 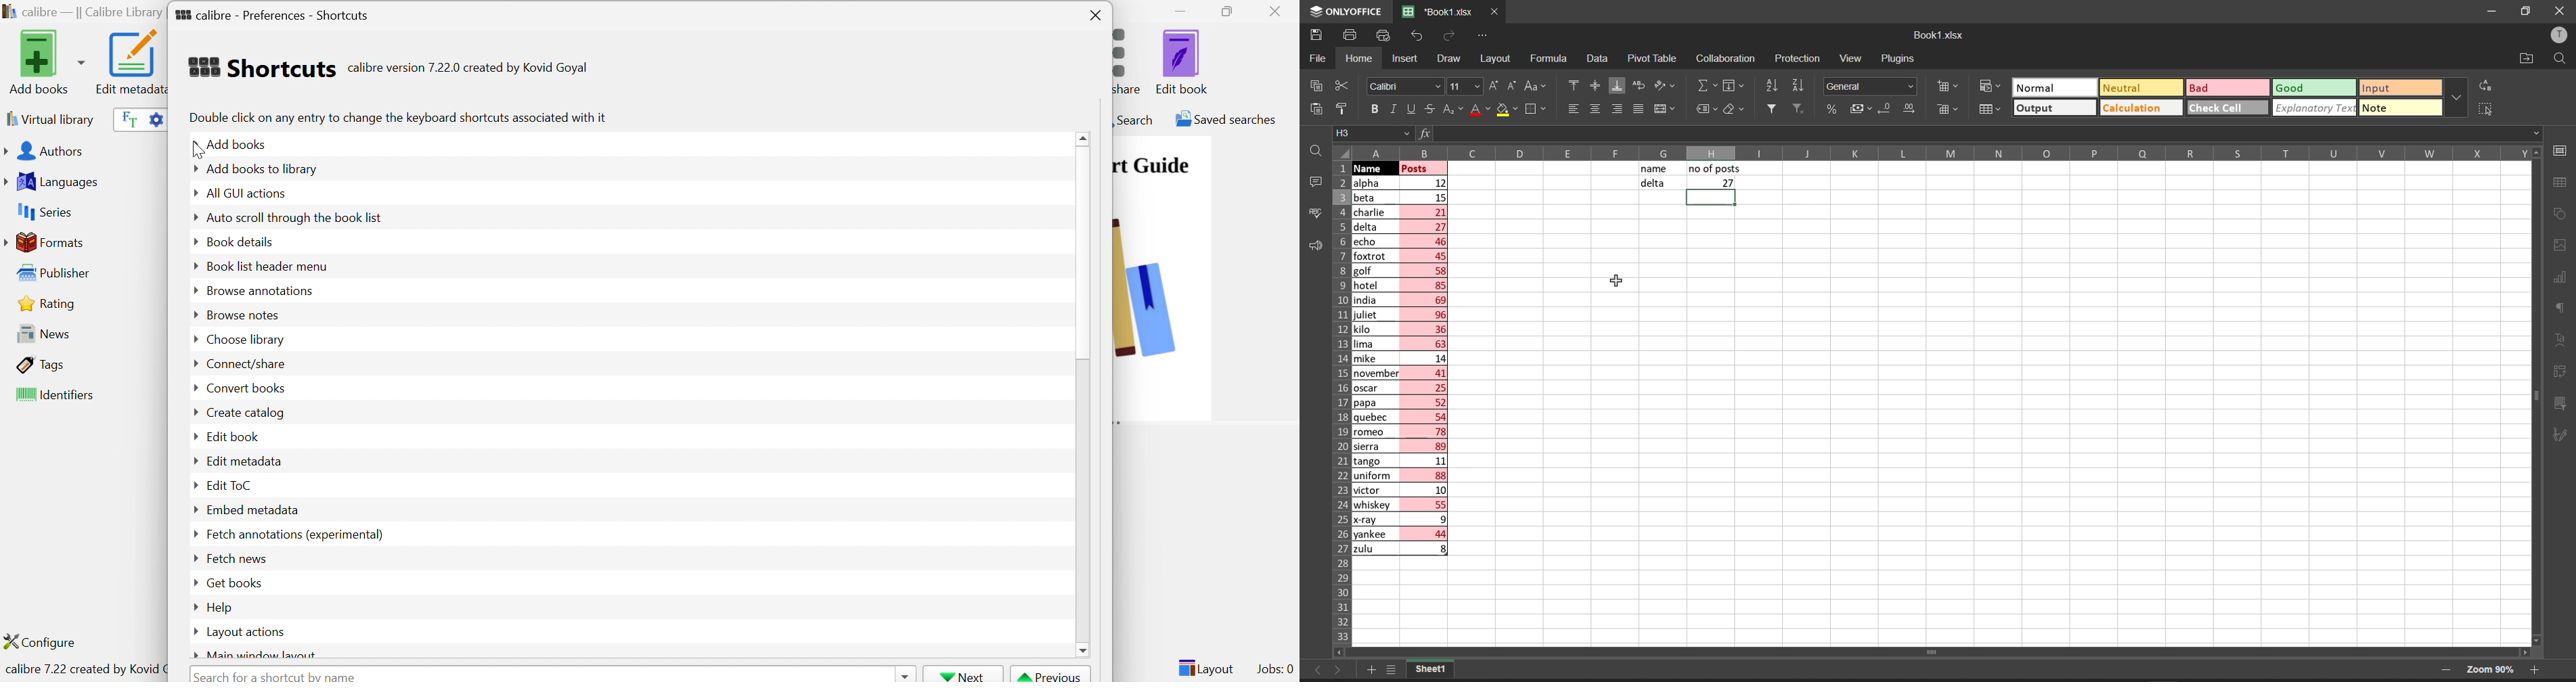 What do you see at coordinates (194, 265) in the screenshot?
I see `Drop Down` at bounding box center [194, 265].